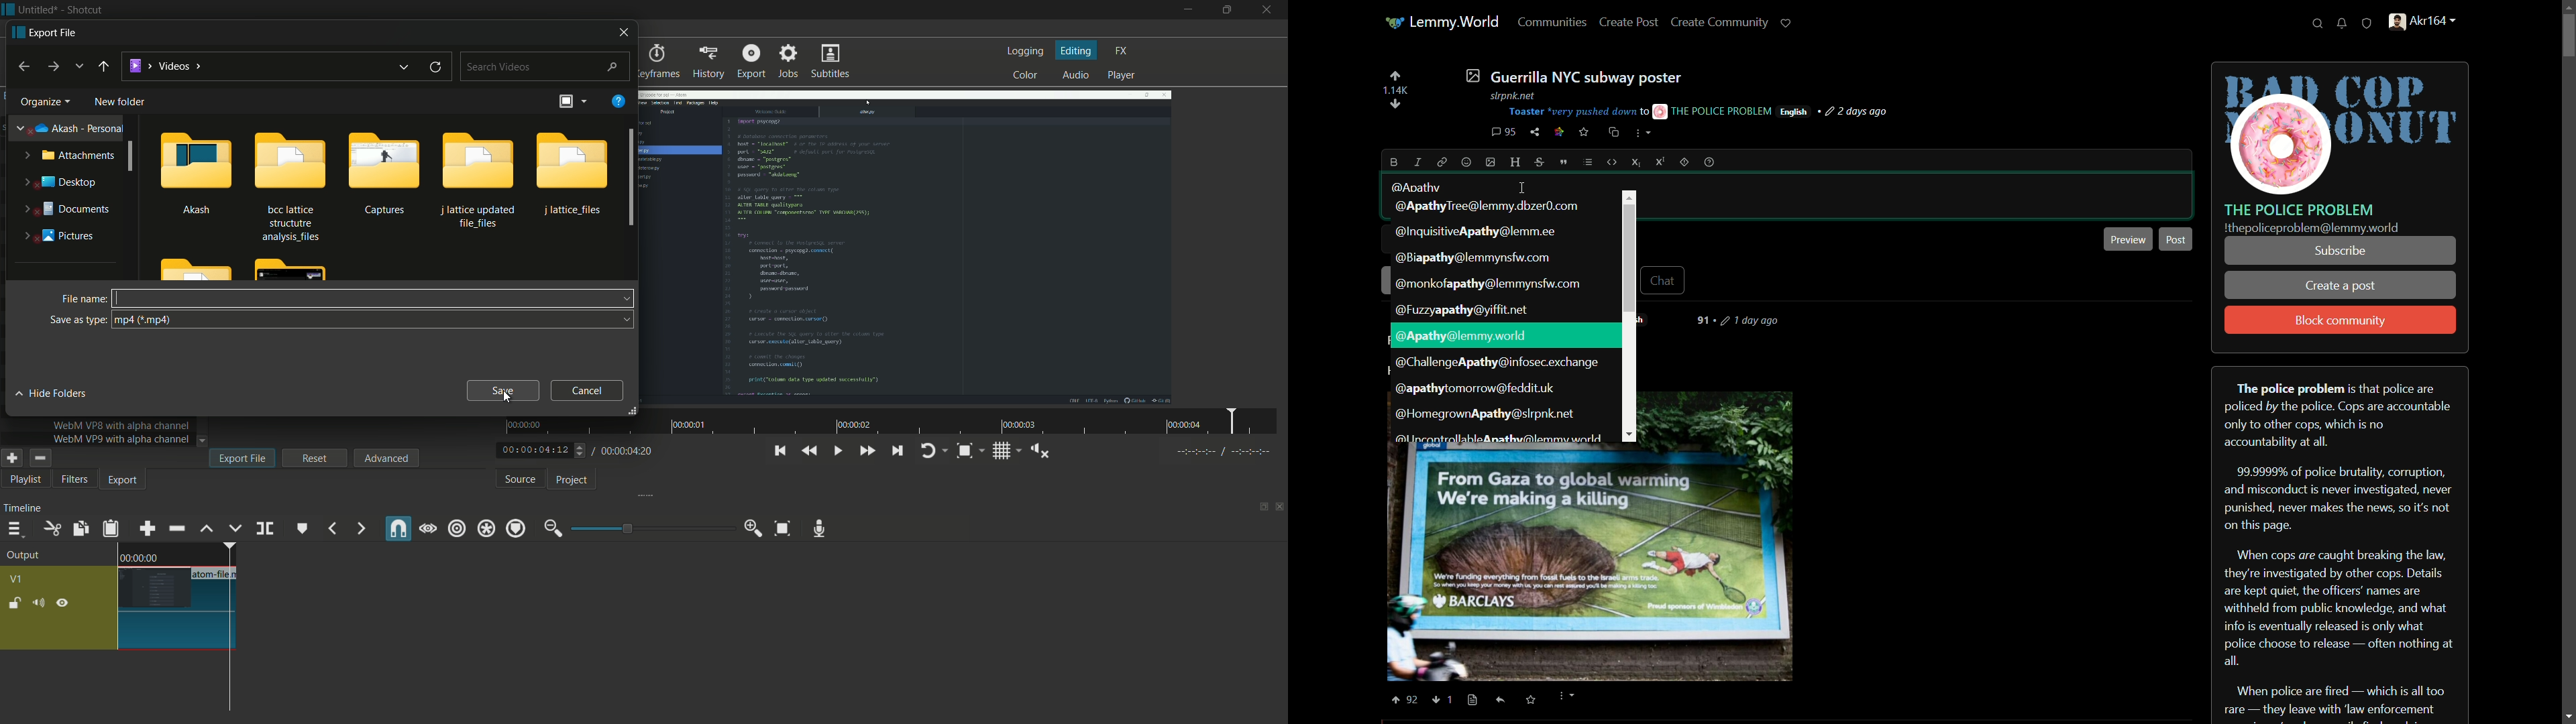 The width and height of the screenshot is (2576, 728). Describe the element at coordinates (1630, 436) in the screenshot. I see `` at that location.